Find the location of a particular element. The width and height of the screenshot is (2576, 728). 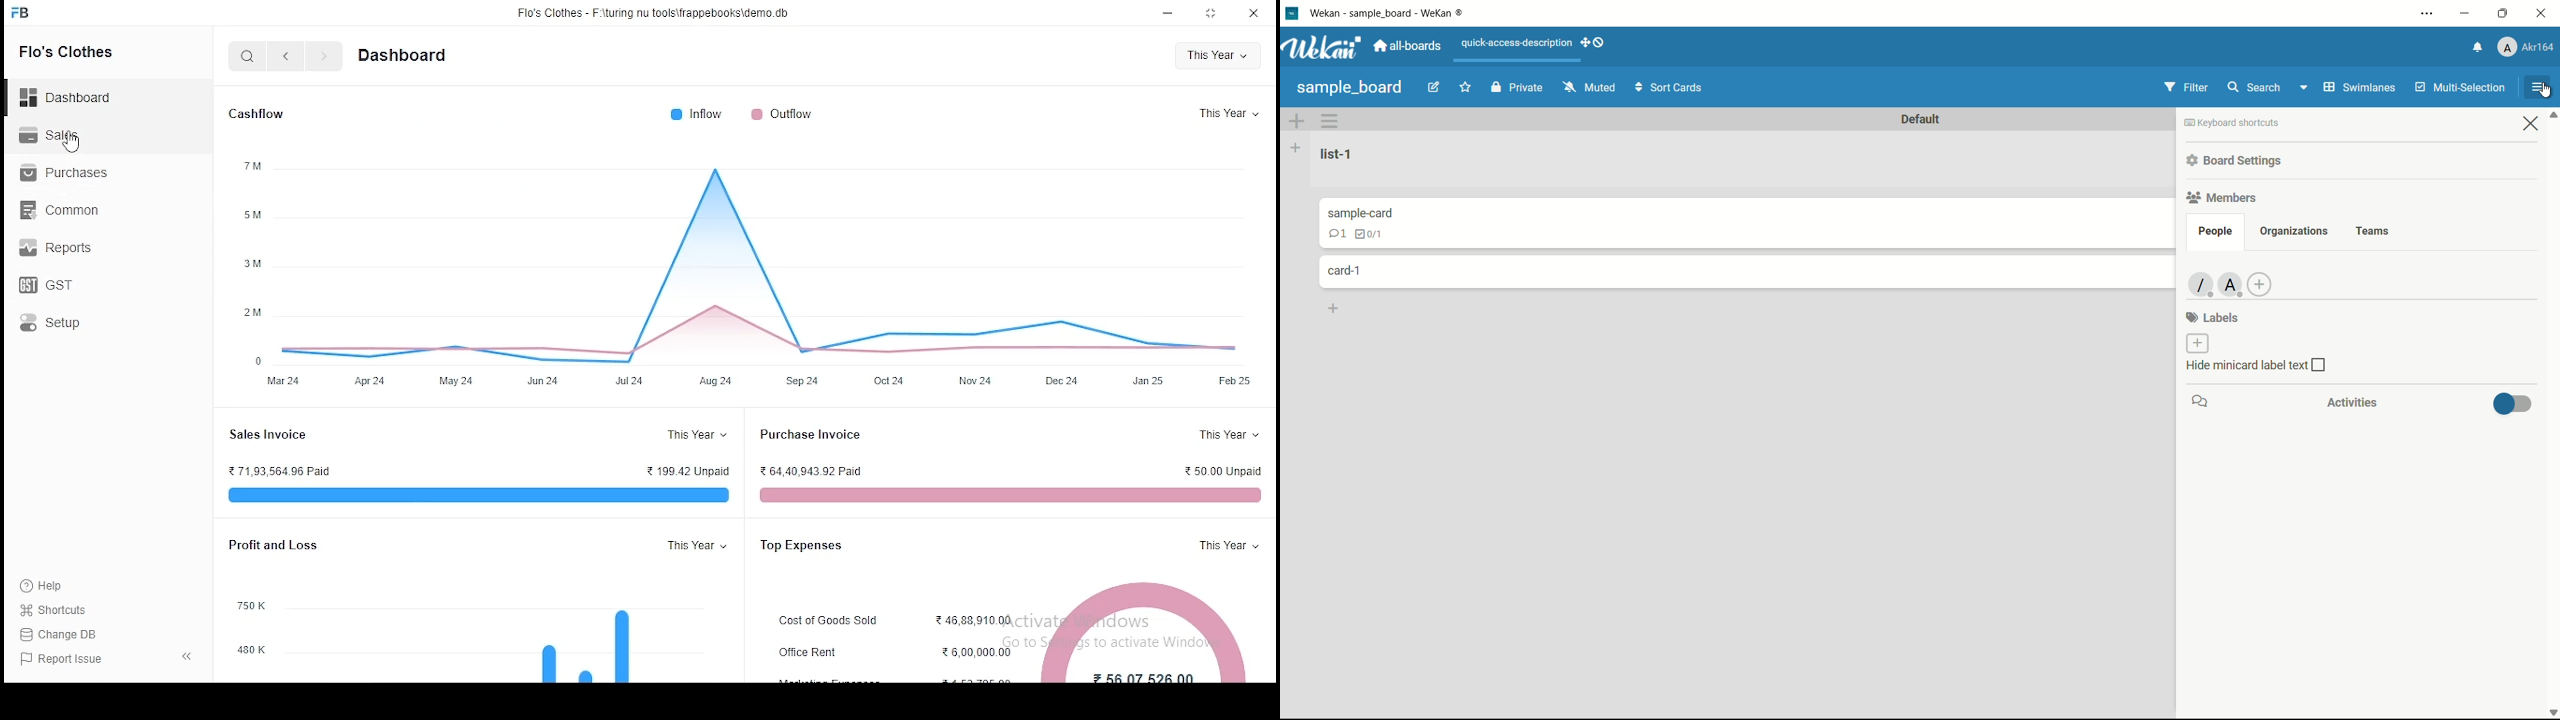

56,07,526.00 is located at coordinates (1143, 677).